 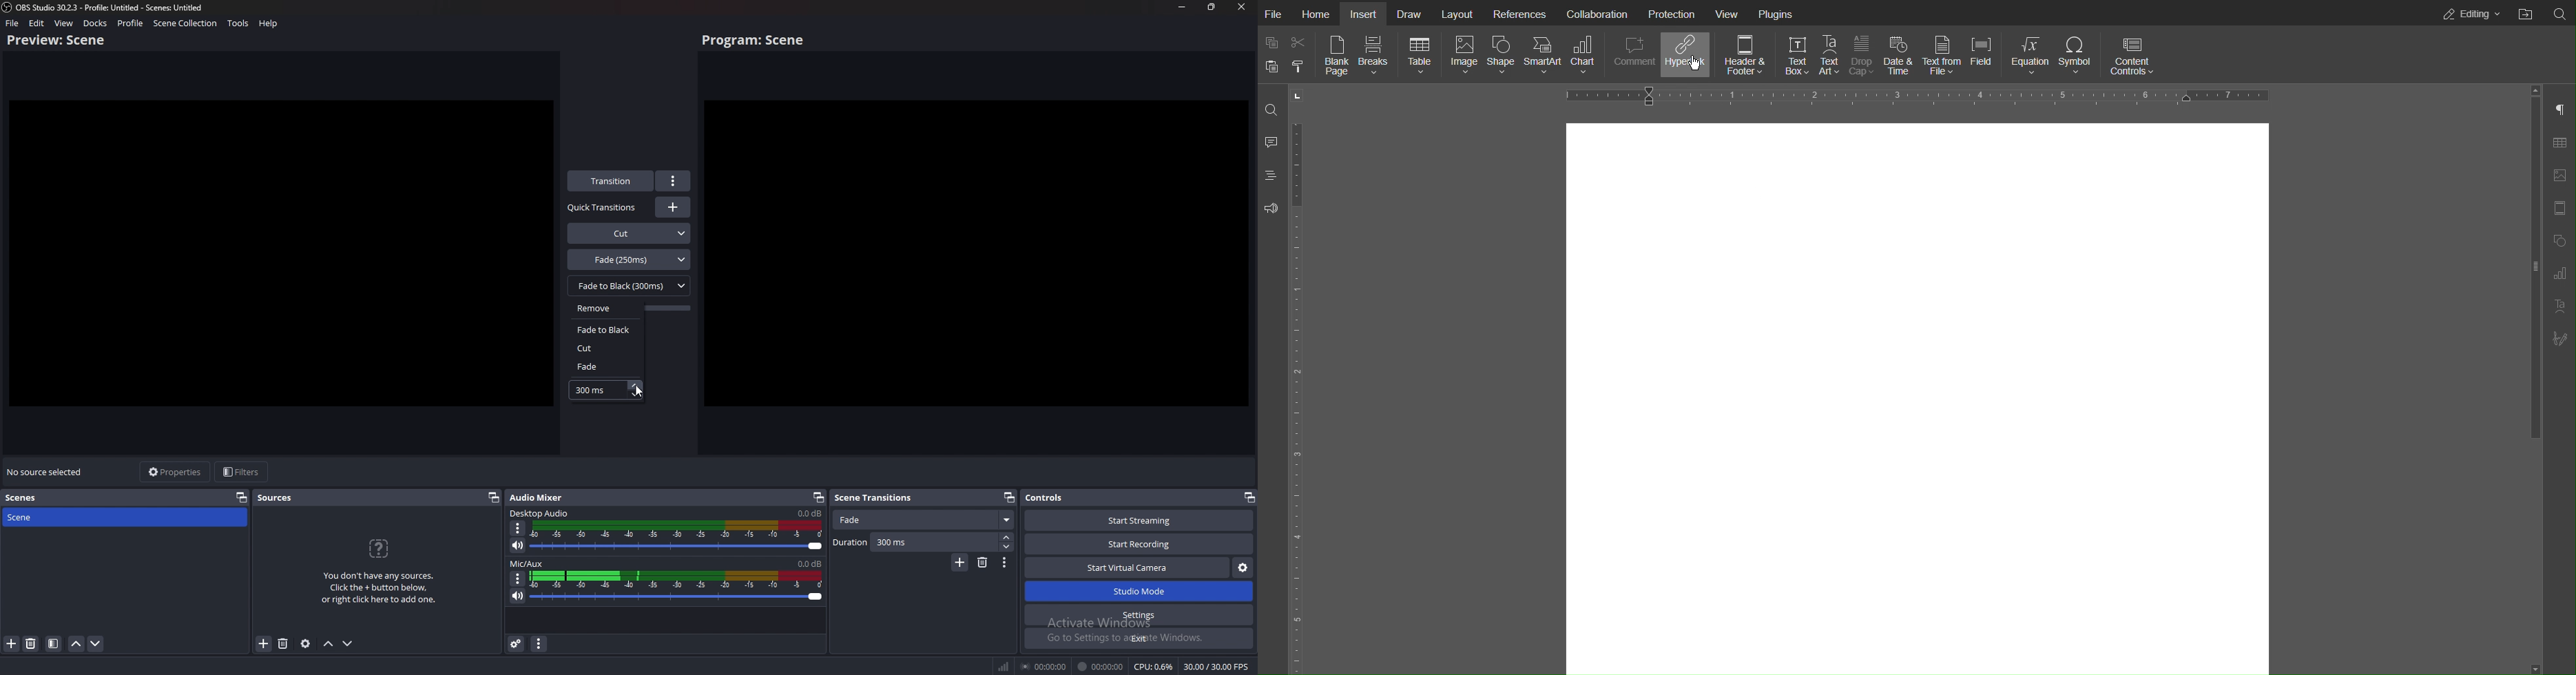 I want to click on Layout, so click(x=1459, y=13).